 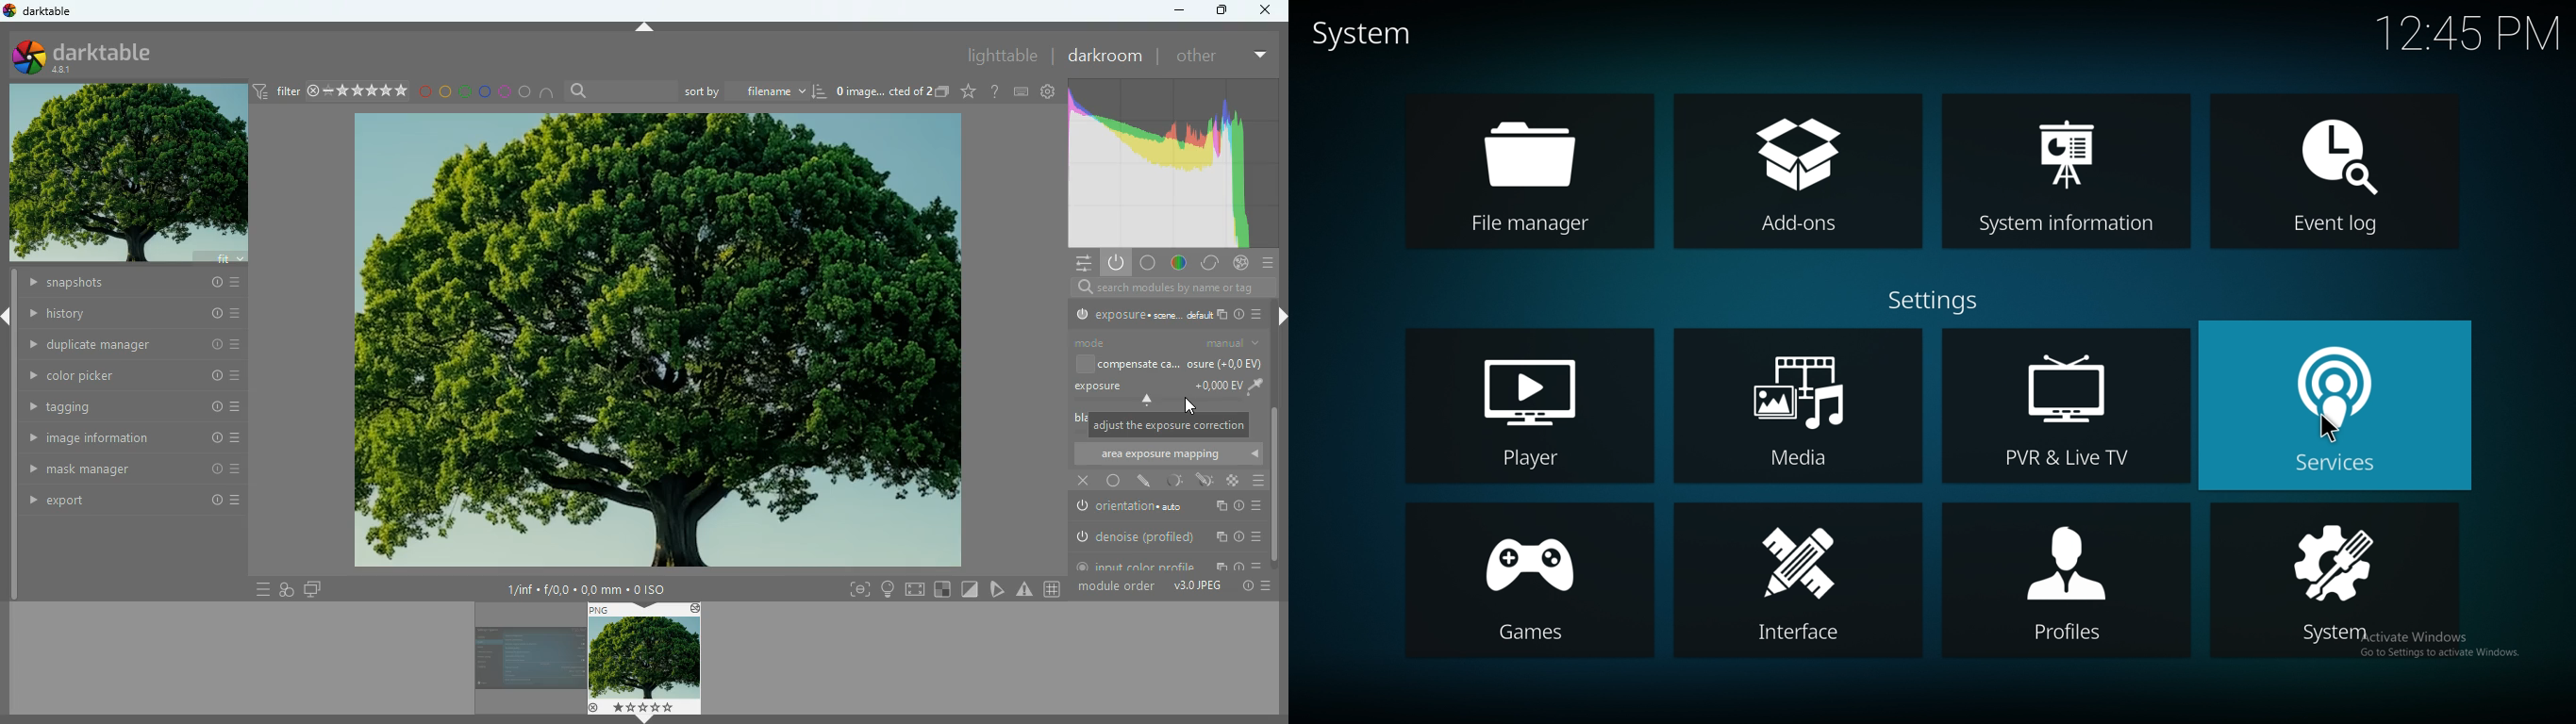 What do you see at coordinates (587, 586) in the screenshot?
I see `image information` at bounding box center [587, 586].